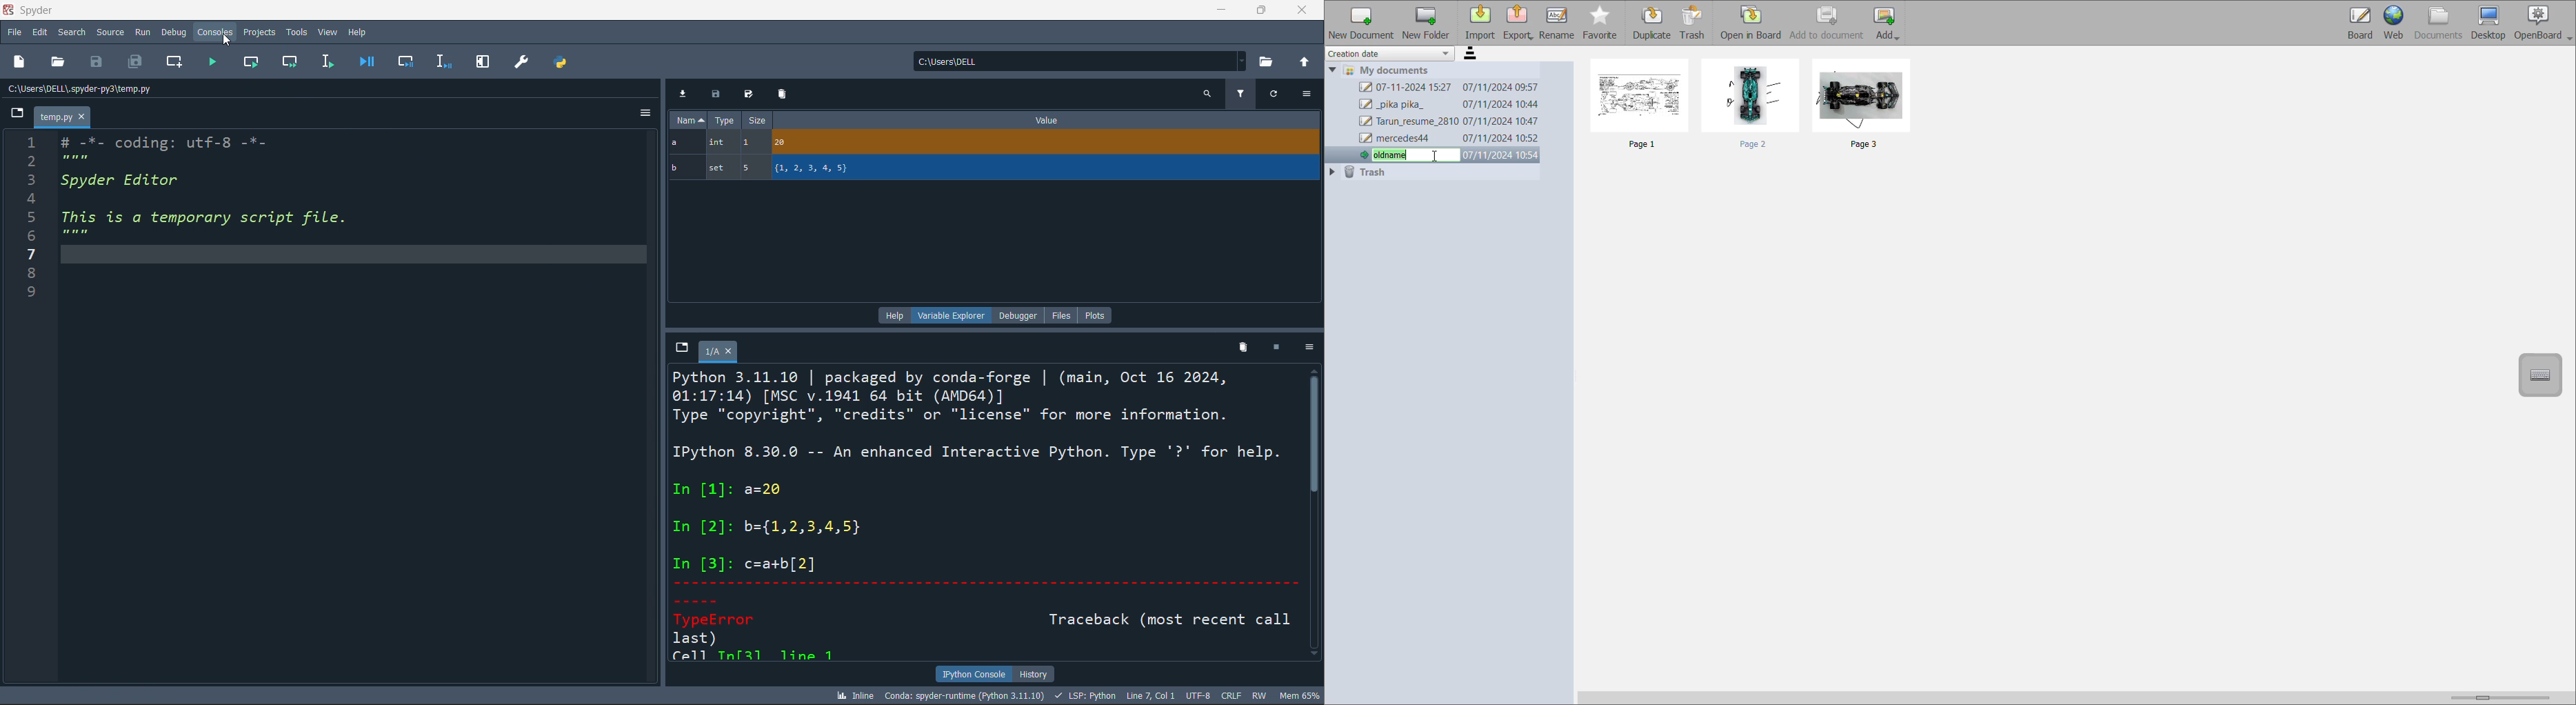 This screenshot has height=728, width=2576. I want to click on creation date, so click(1391, 54).